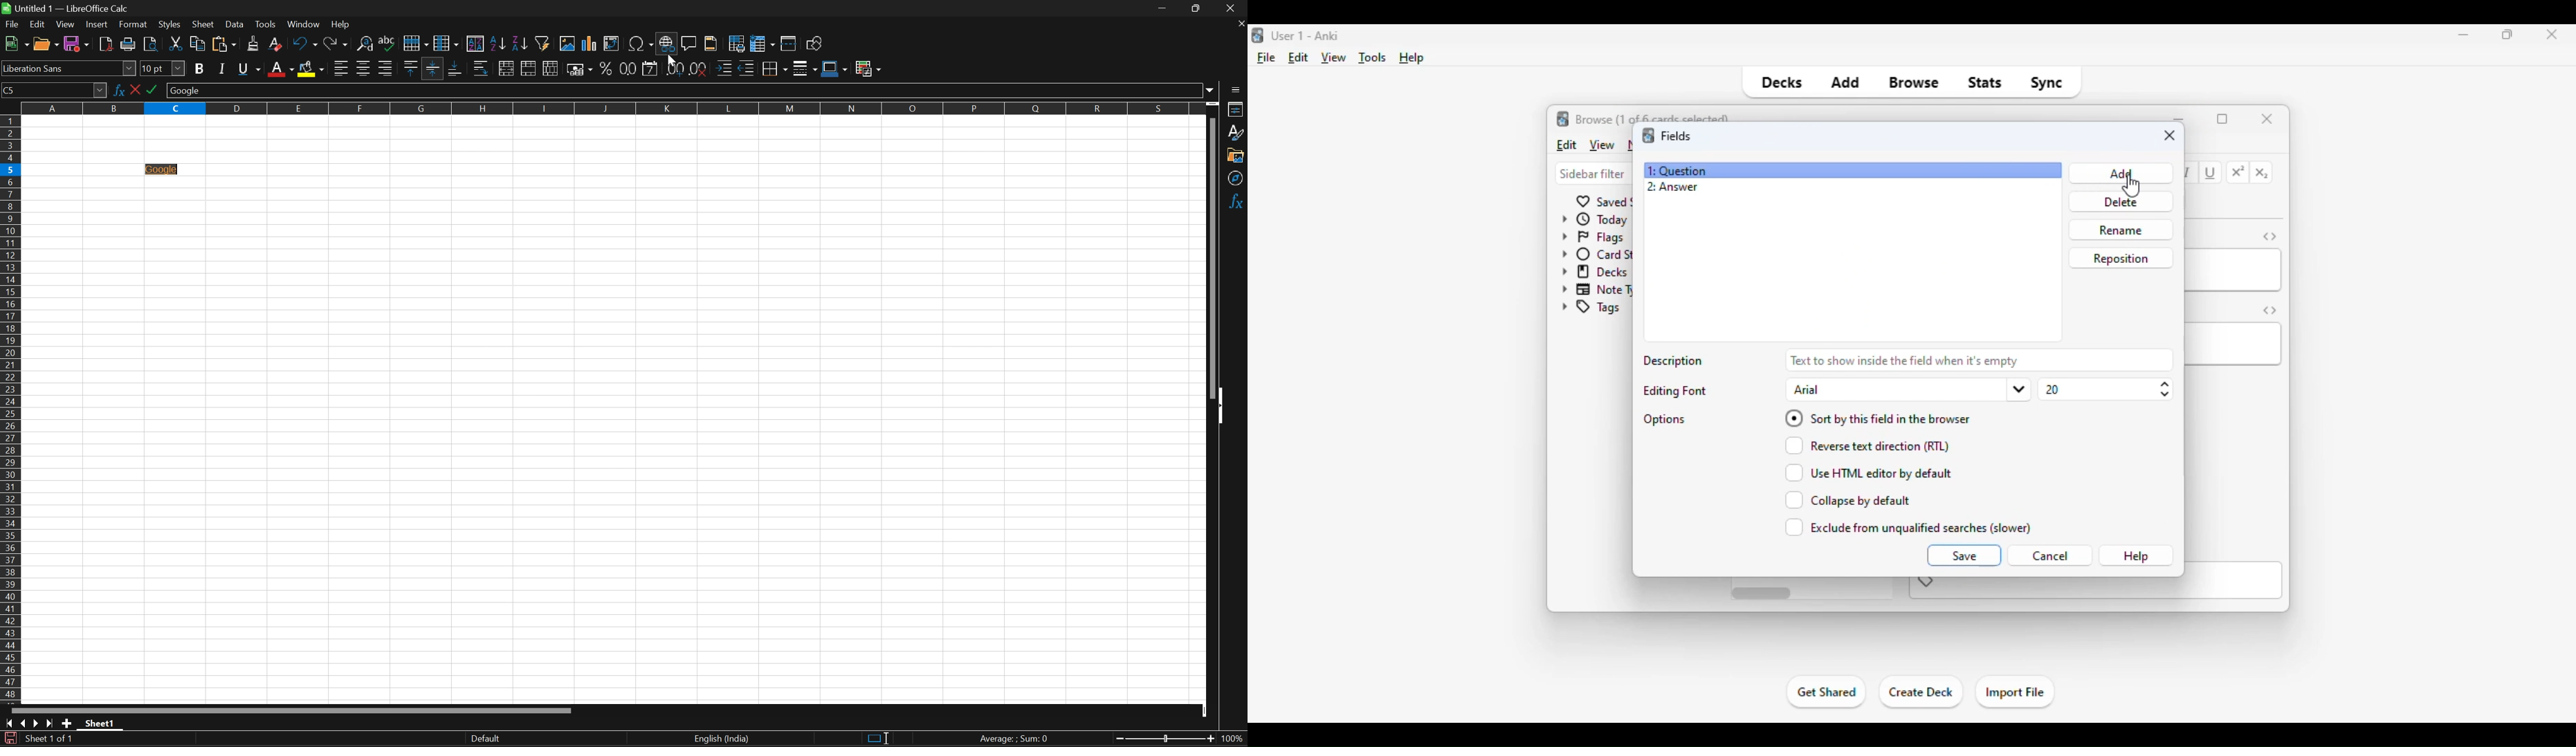 Image resolution: width=2576 pixels, height=756 pixels. I want to click on Font color, so click(279, 69).